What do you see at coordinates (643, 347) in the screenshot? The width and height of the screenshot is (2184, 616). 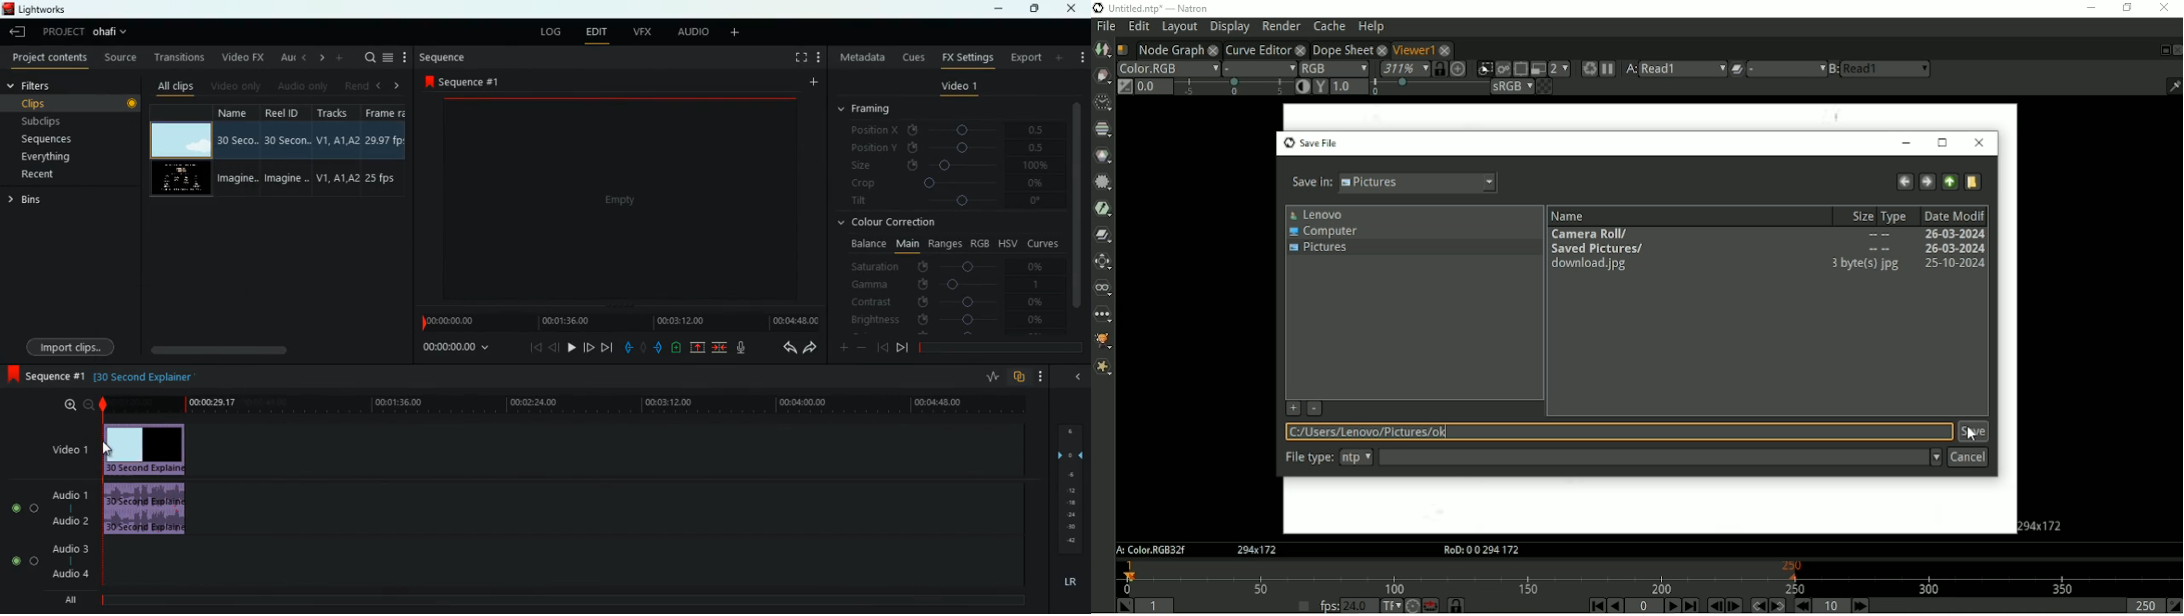 I see `hold` at bounding box center [643, 347].